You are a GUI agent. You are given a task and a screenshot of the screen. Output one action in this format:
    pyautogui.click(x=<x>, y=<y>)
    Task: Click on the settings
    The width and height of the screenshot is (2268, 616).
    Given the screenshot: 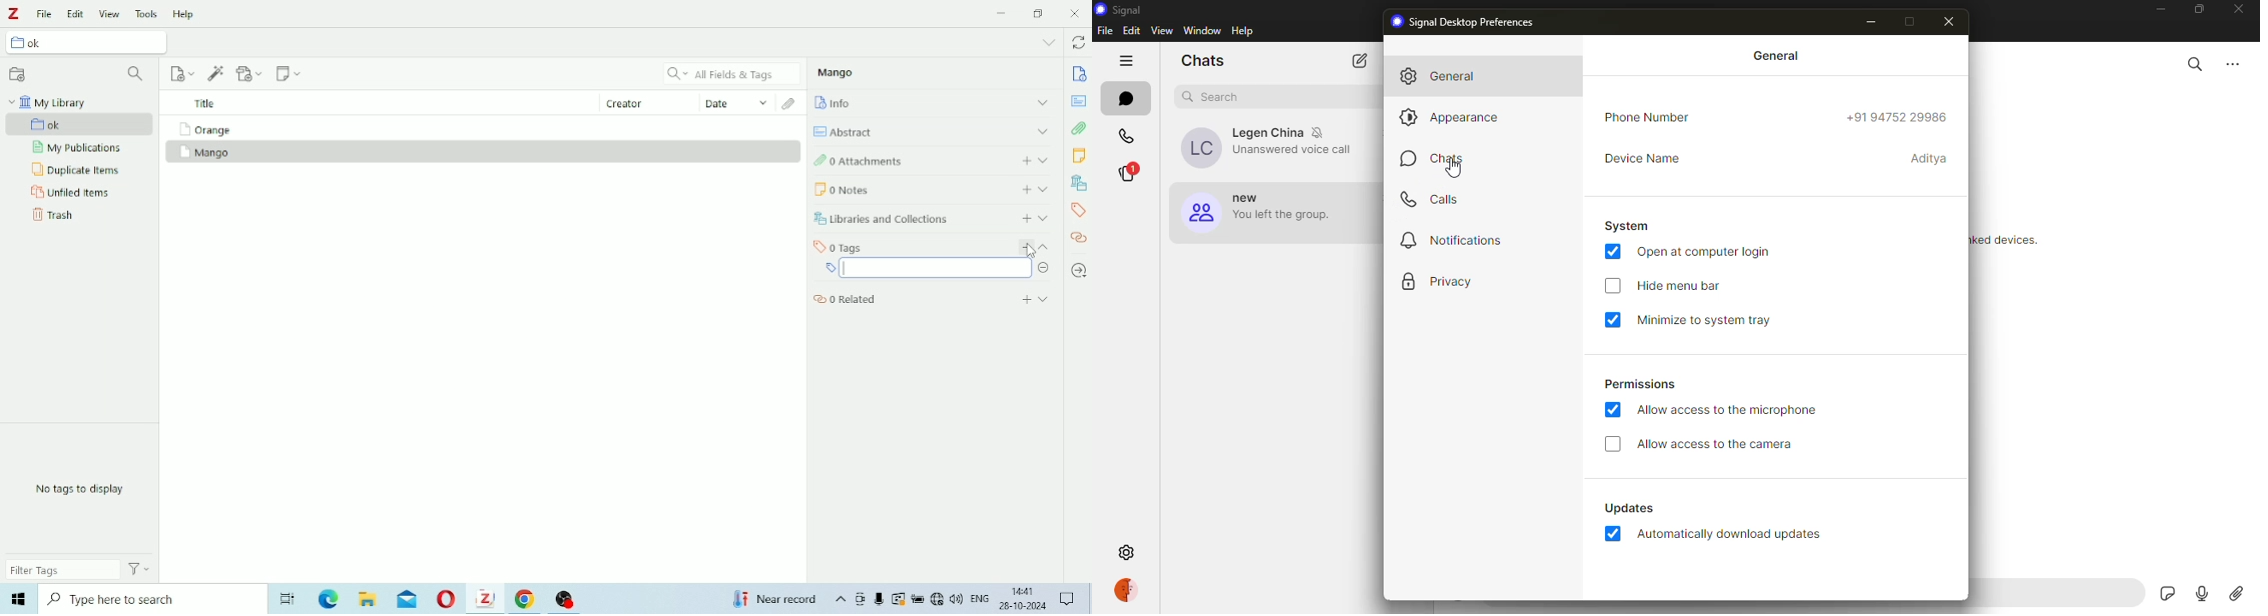 What is the action you would take?
    pyautogui.click(x=1126, y=552)
    